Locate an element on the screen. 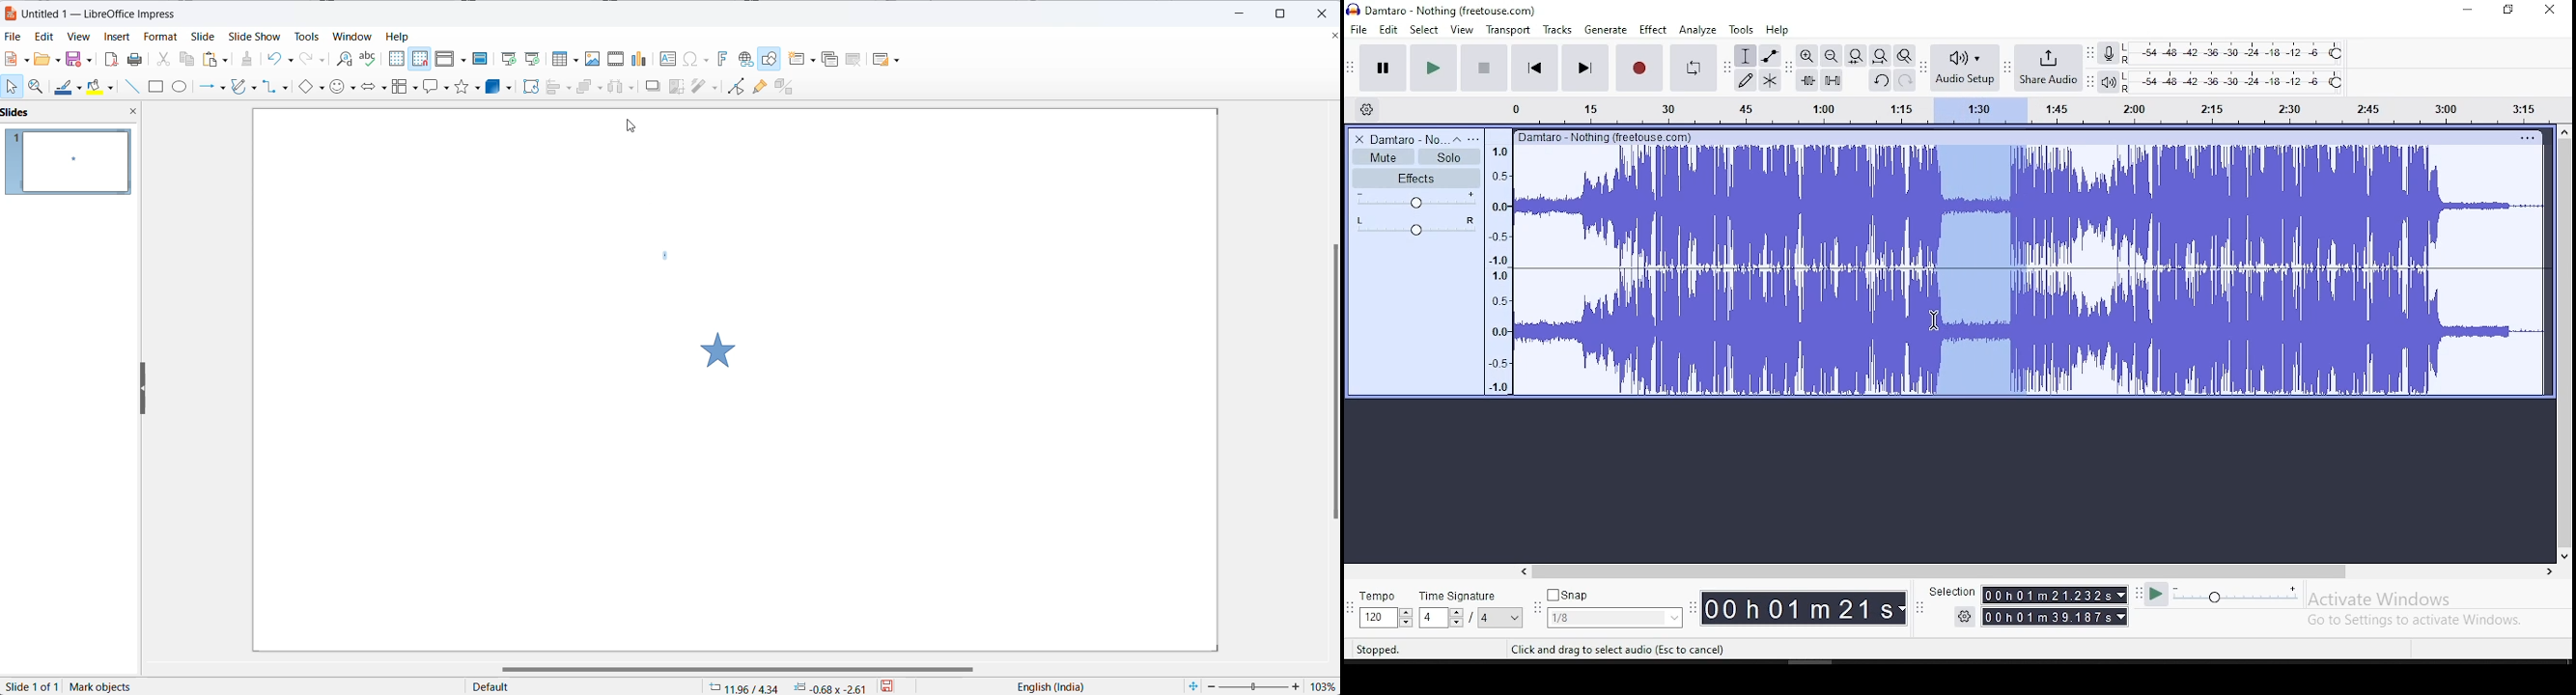 This screenshot has width=2576, height=700. audio setup is located at coordinates (1964, 66).